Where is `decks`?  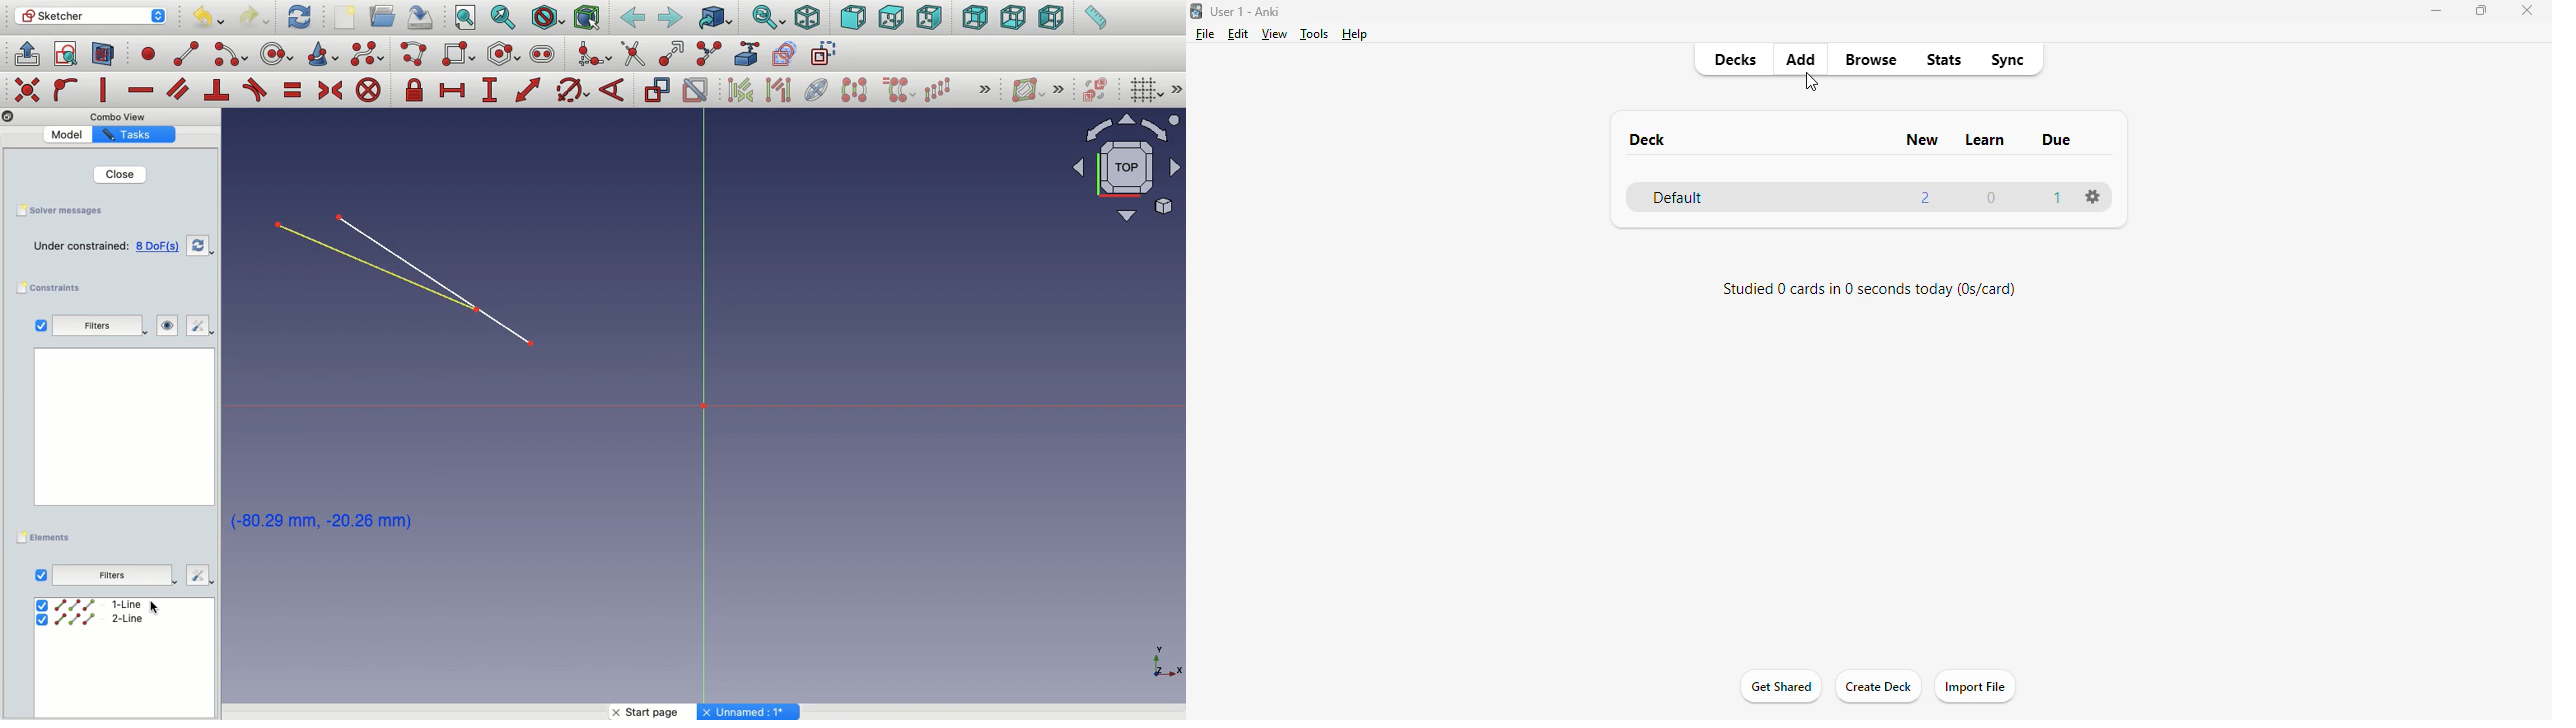 decks is located at coordinates (1735, 59).